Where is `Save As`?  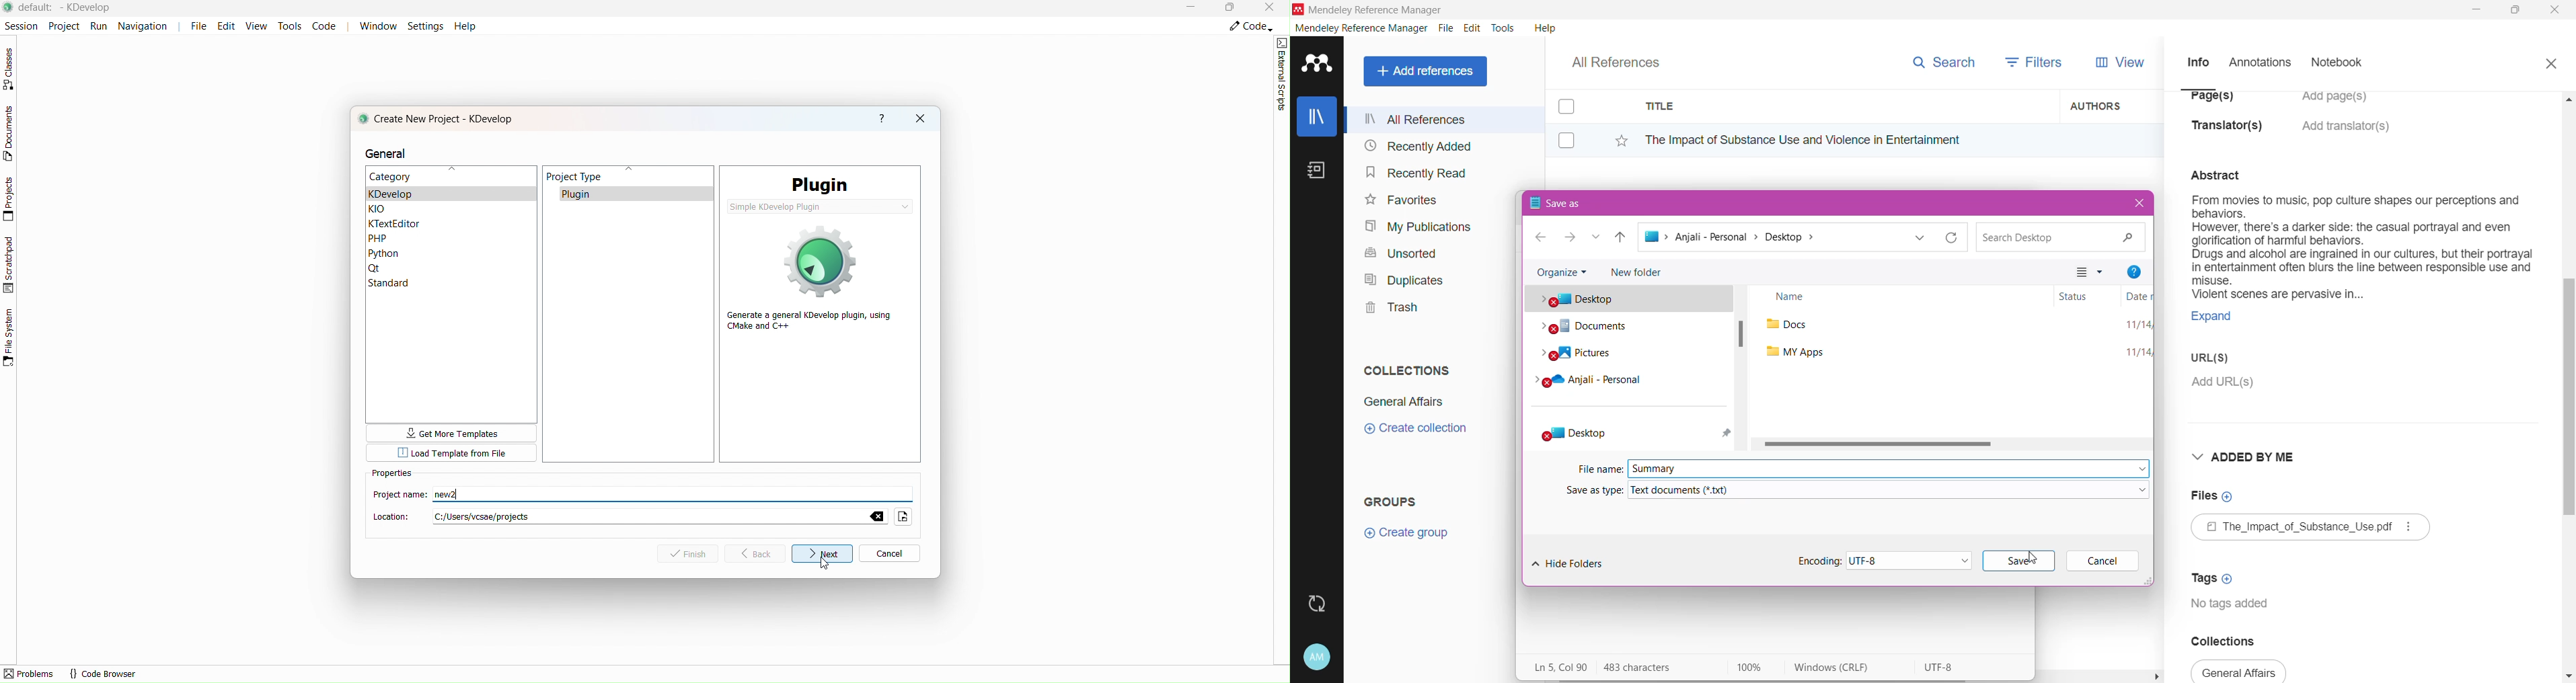 Save As is located at coordinates (1622, 202).